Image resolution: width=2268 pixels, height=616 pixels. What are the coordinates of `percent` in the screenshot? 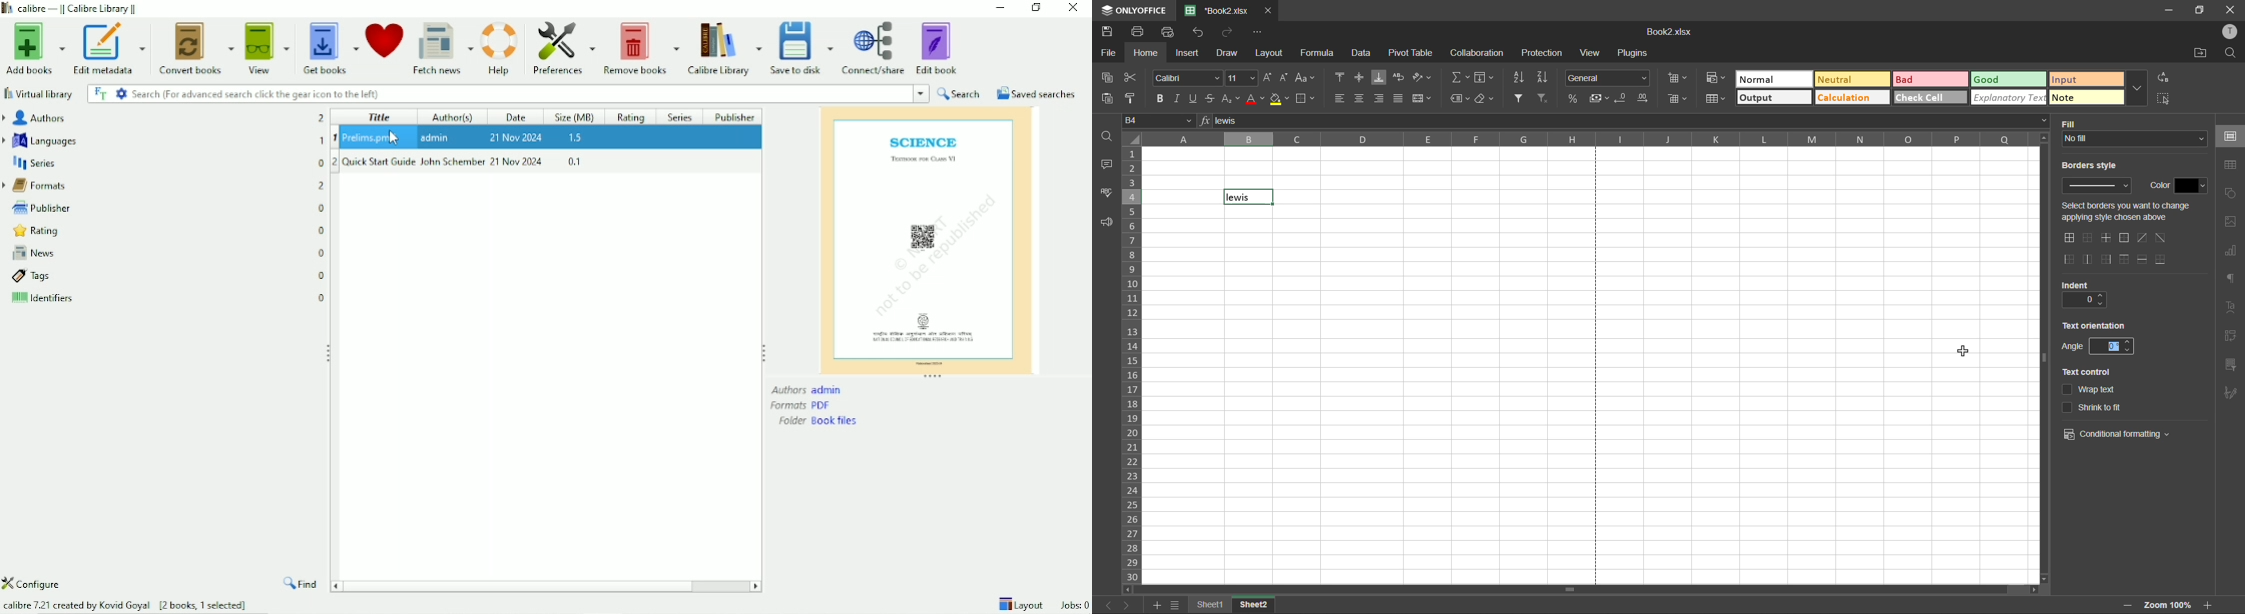 It's located at (1573, 99).